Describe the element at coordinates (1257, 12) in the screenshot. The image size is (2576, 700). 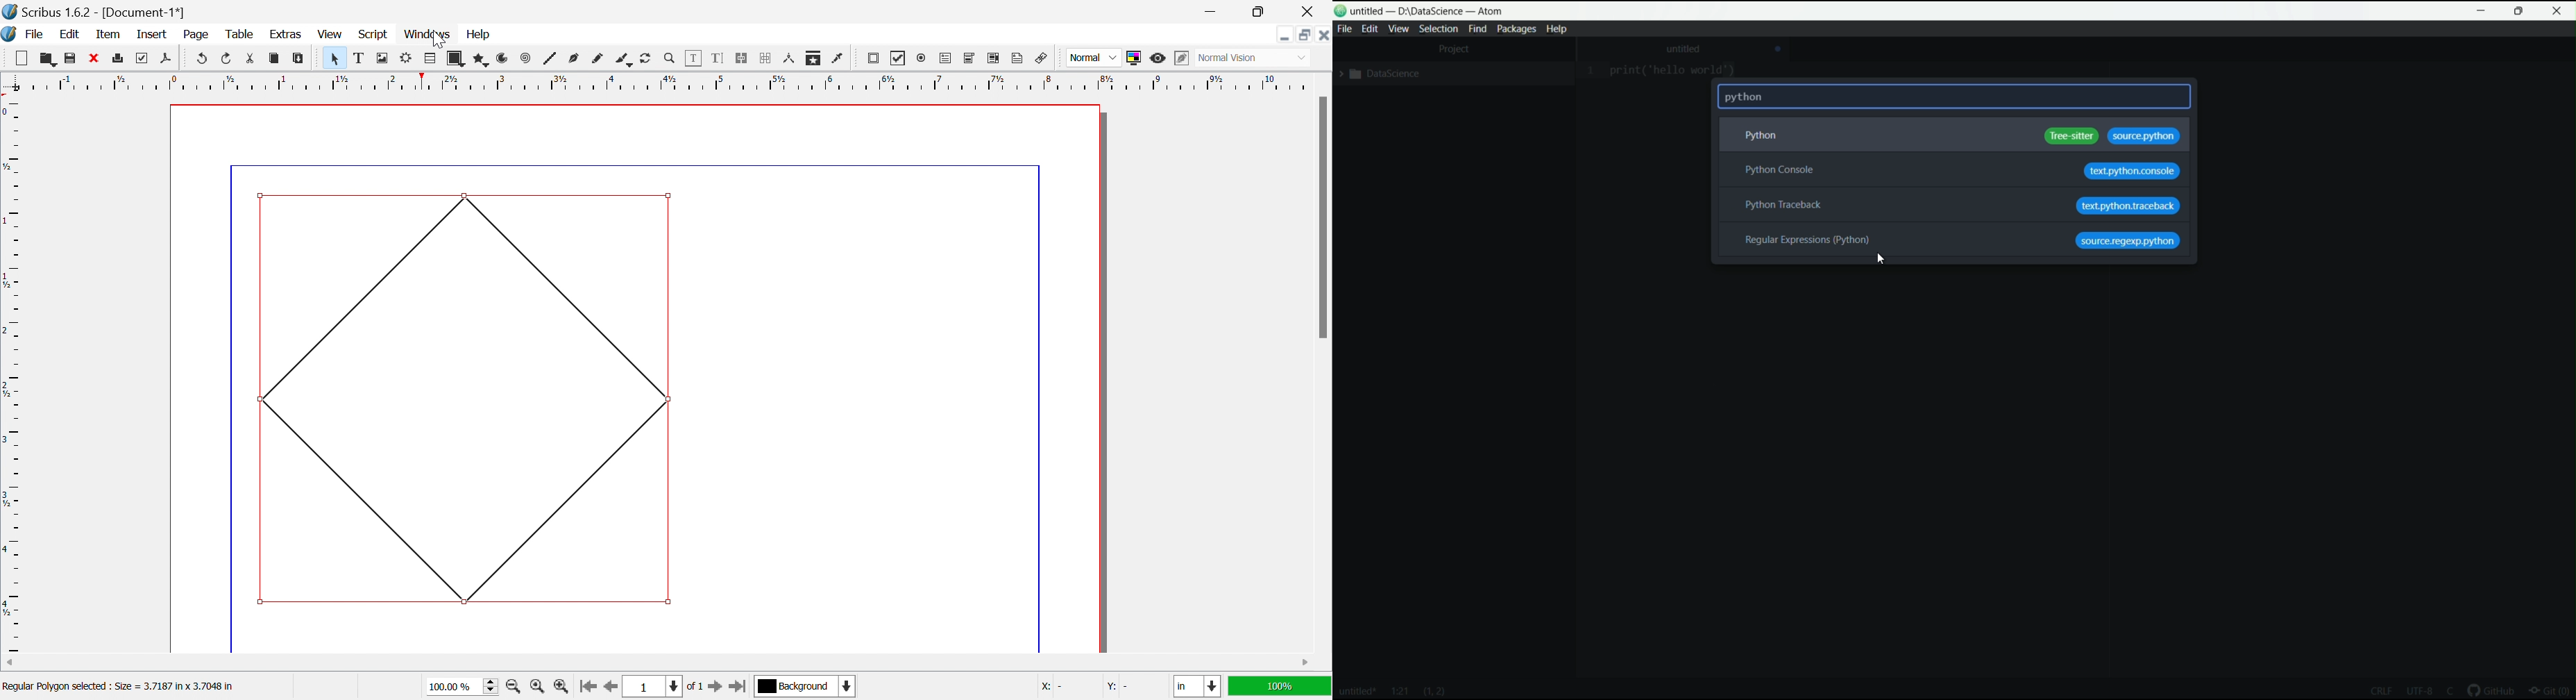
I see `Restore down` at that location.